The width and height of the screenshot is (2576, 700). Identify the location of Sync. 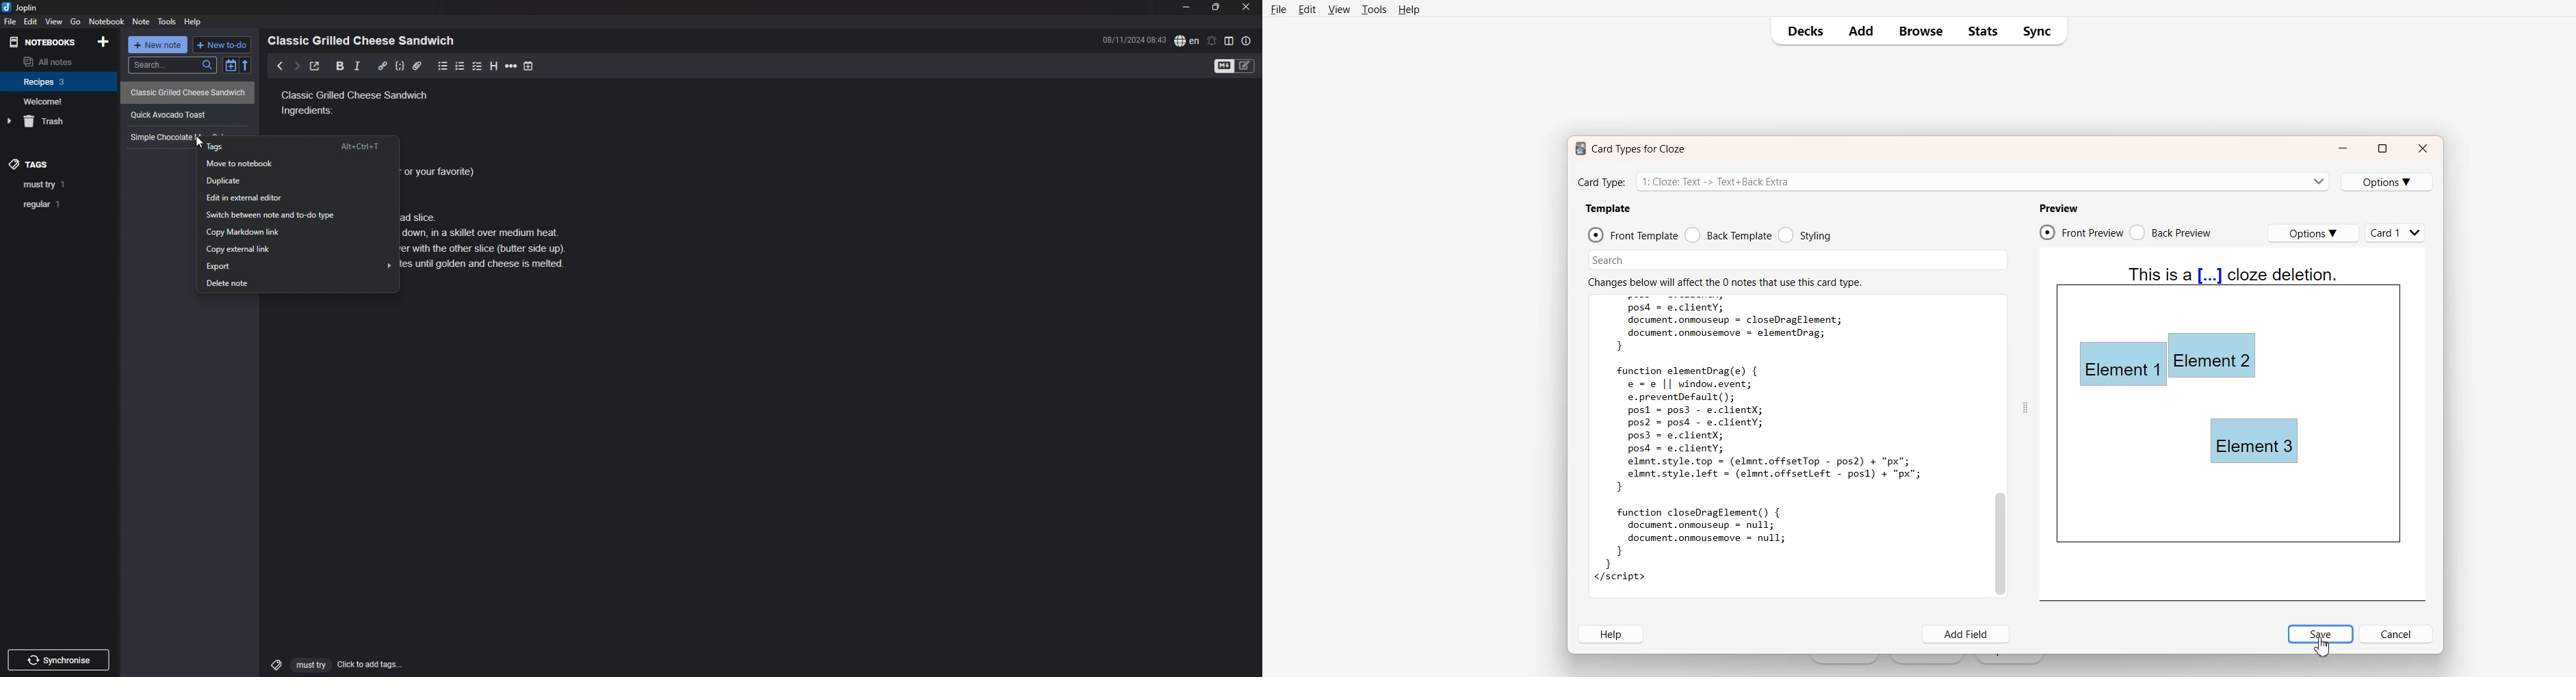
(2040, 31).